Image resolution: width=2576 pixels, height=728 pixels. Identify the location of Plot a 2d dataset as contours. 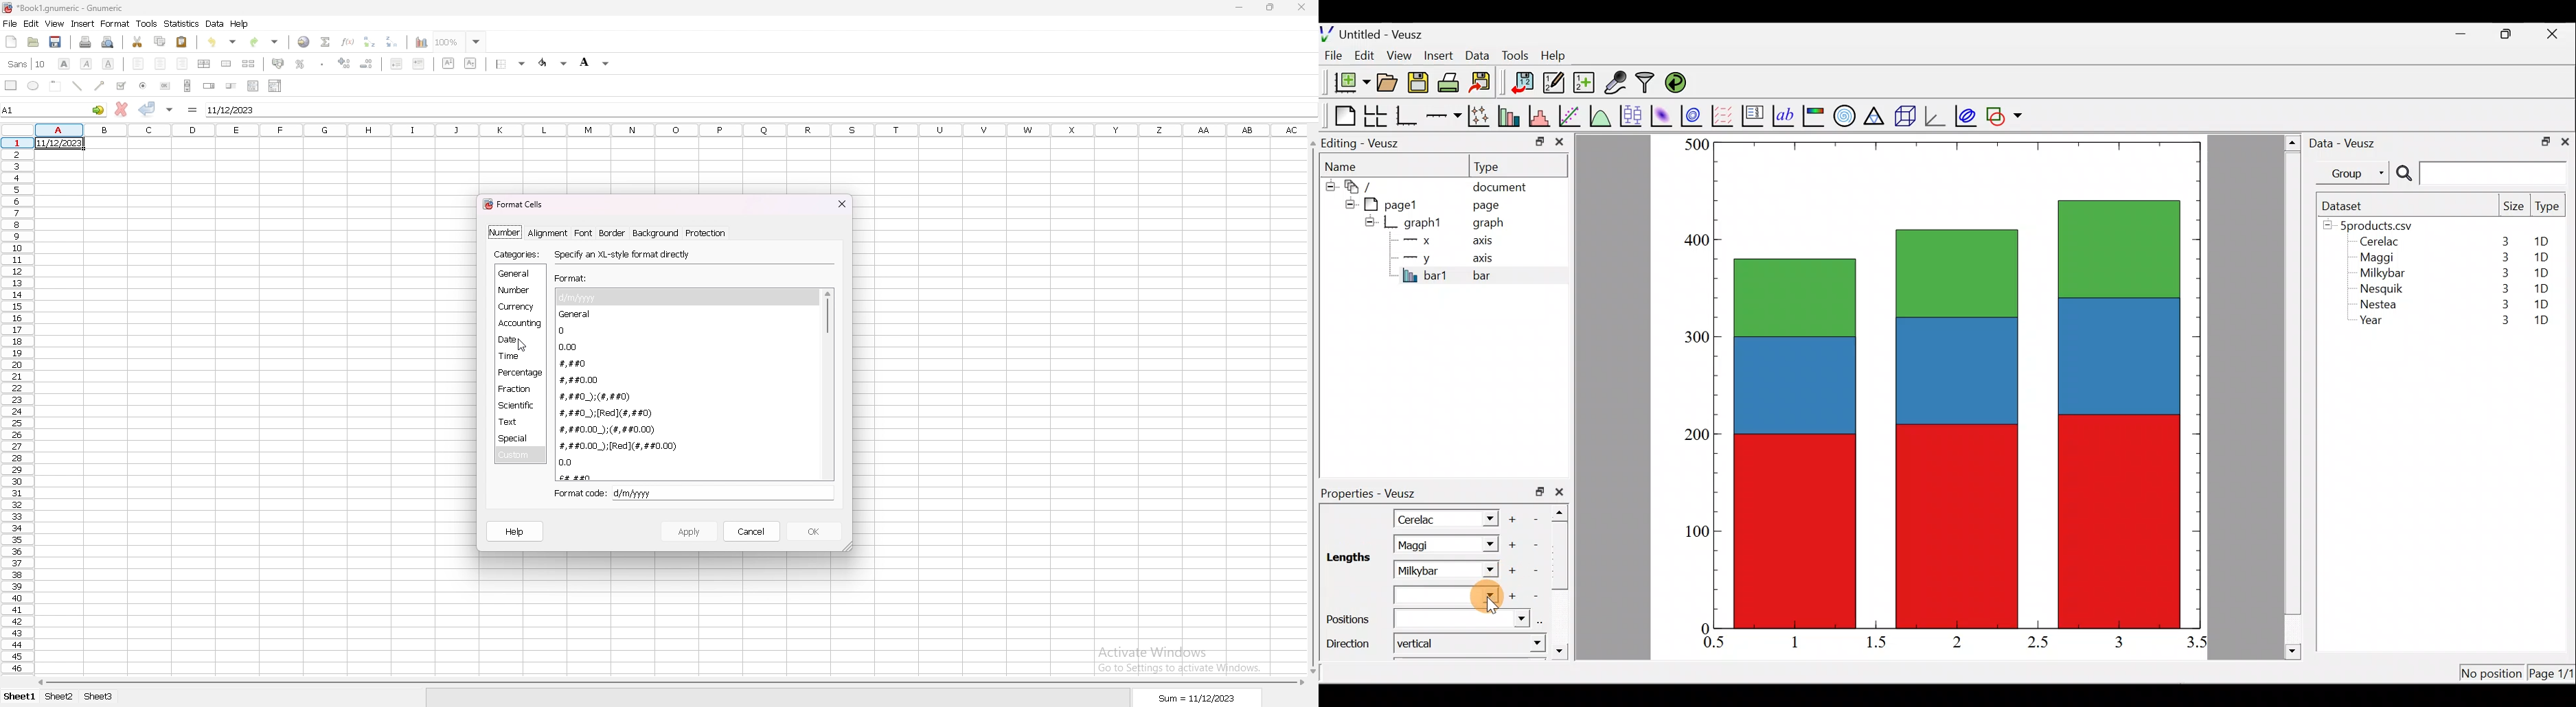
(1695, 115).